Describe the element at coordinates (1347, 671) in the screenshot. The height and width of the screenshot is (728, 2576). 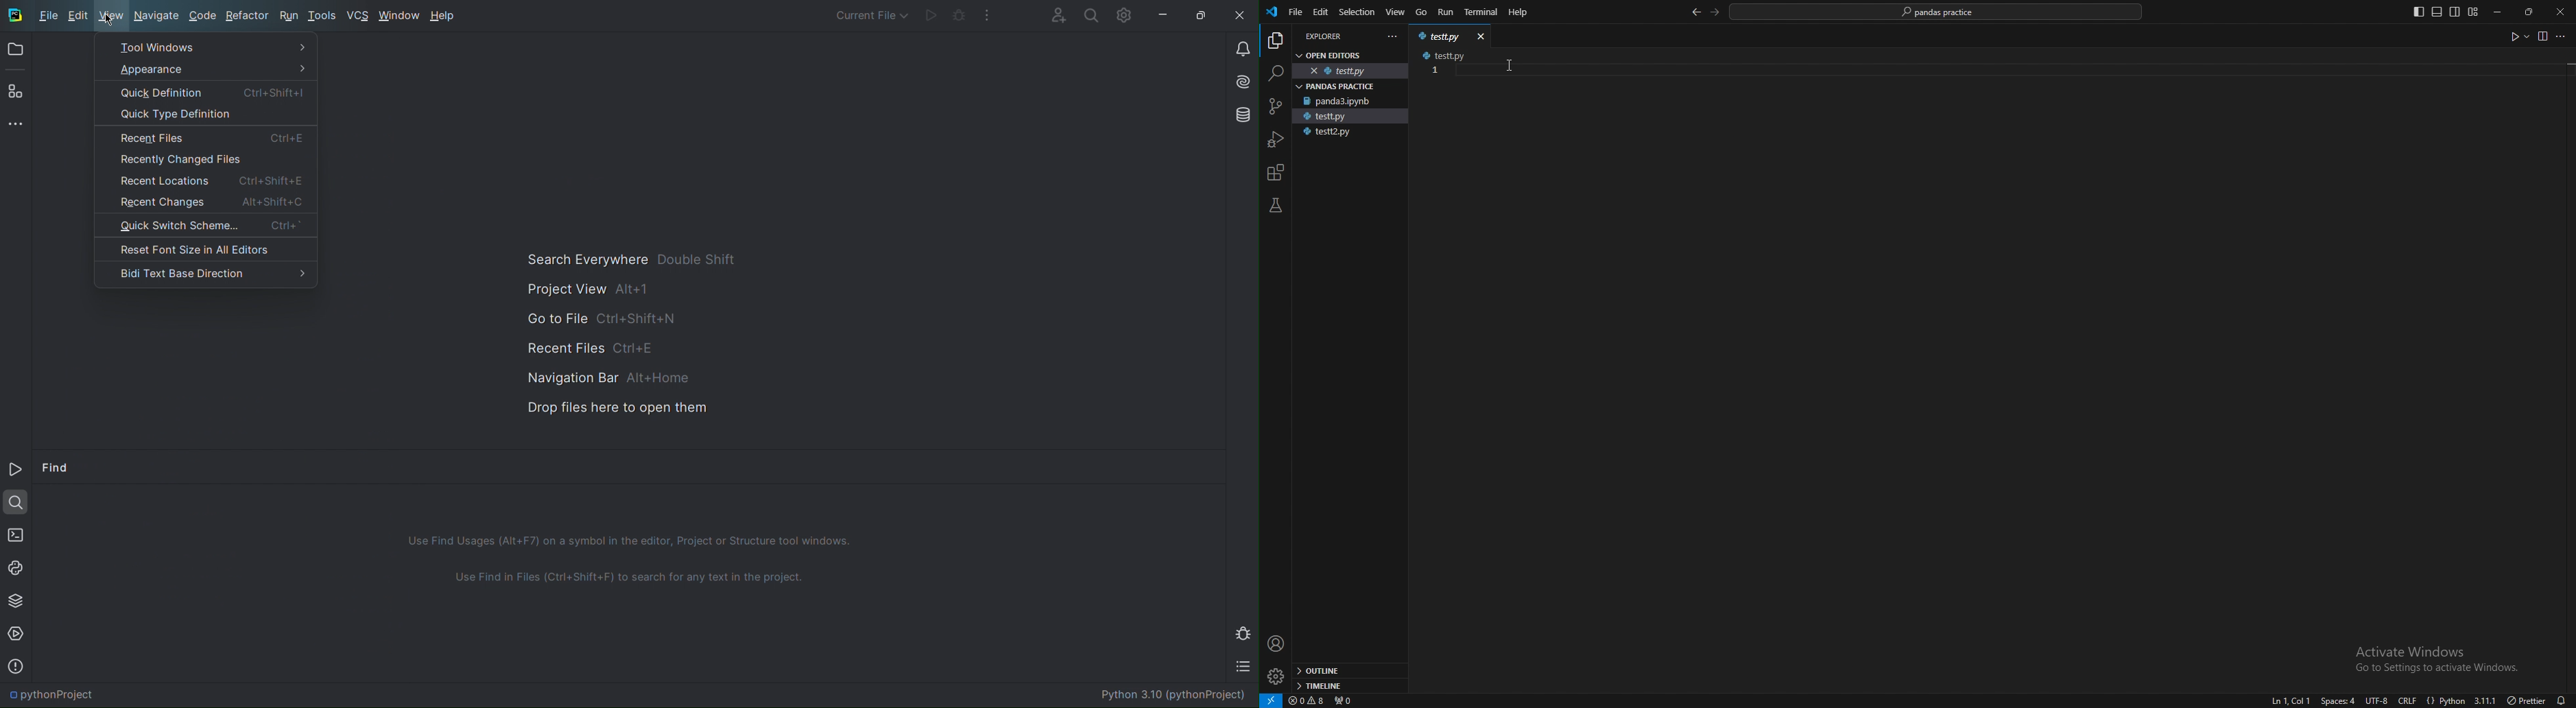
I see `outline` at that location.